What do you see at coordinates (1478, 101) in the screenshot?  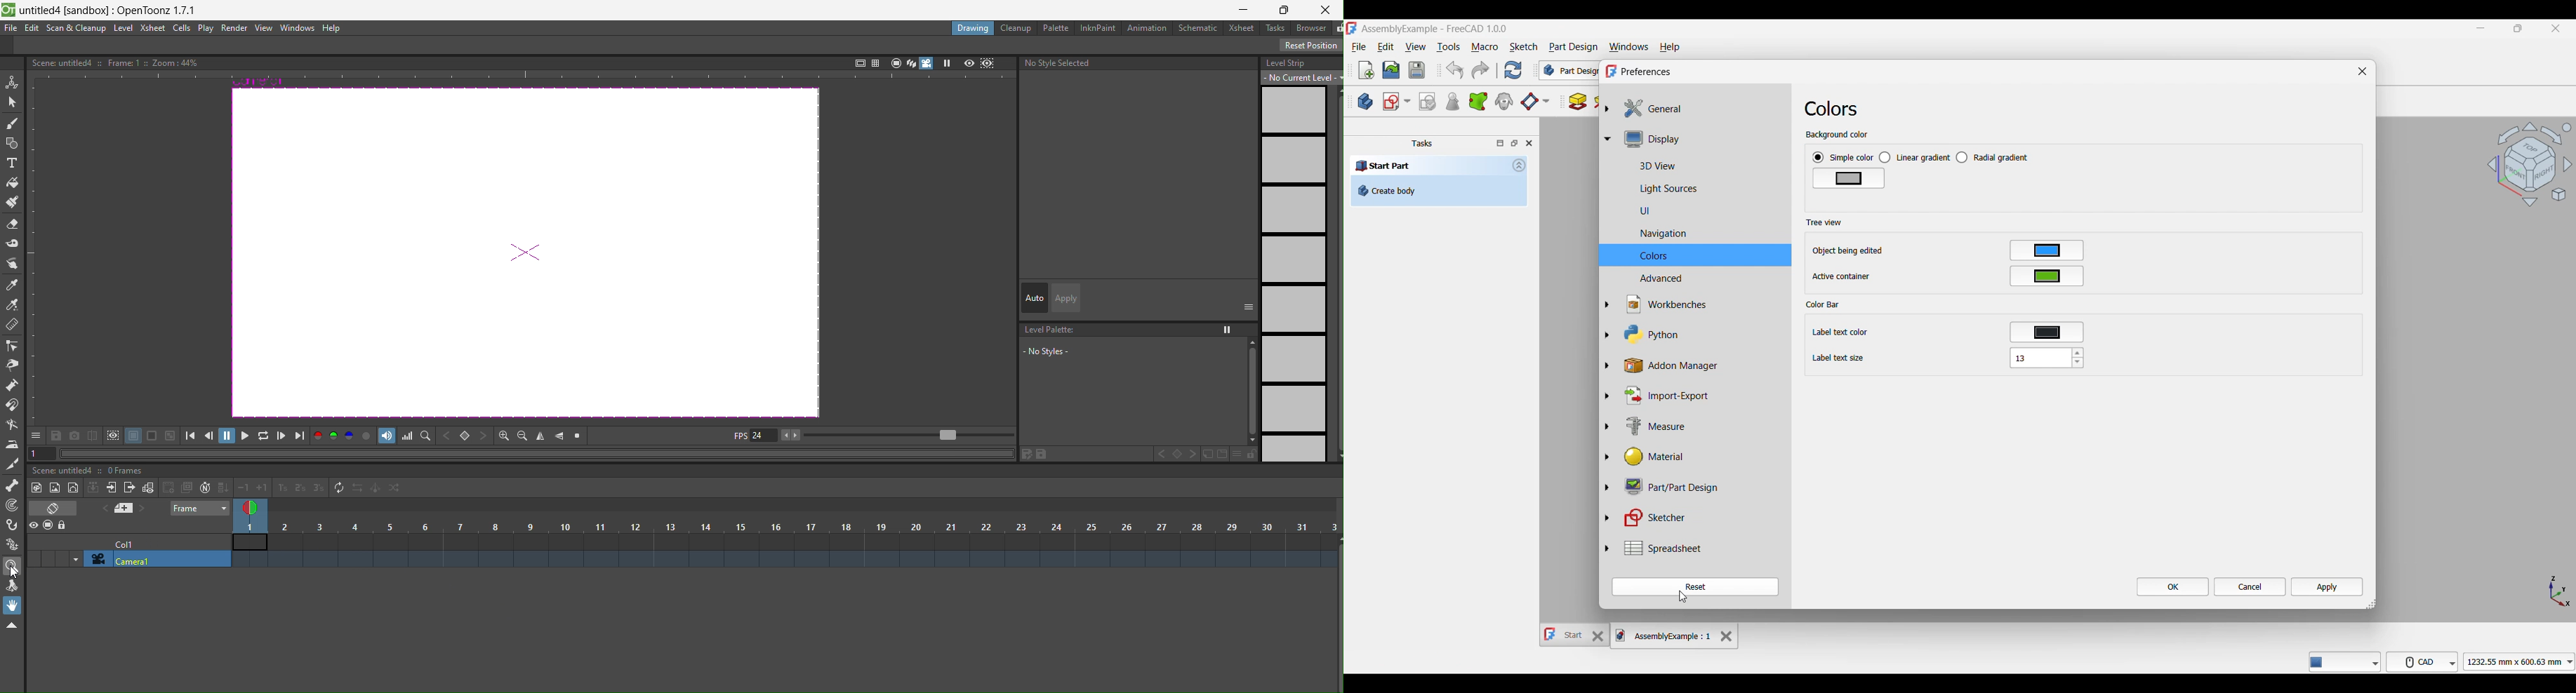 I see `Create a sub-objects shape binder` at bounding box center [1478, 101].